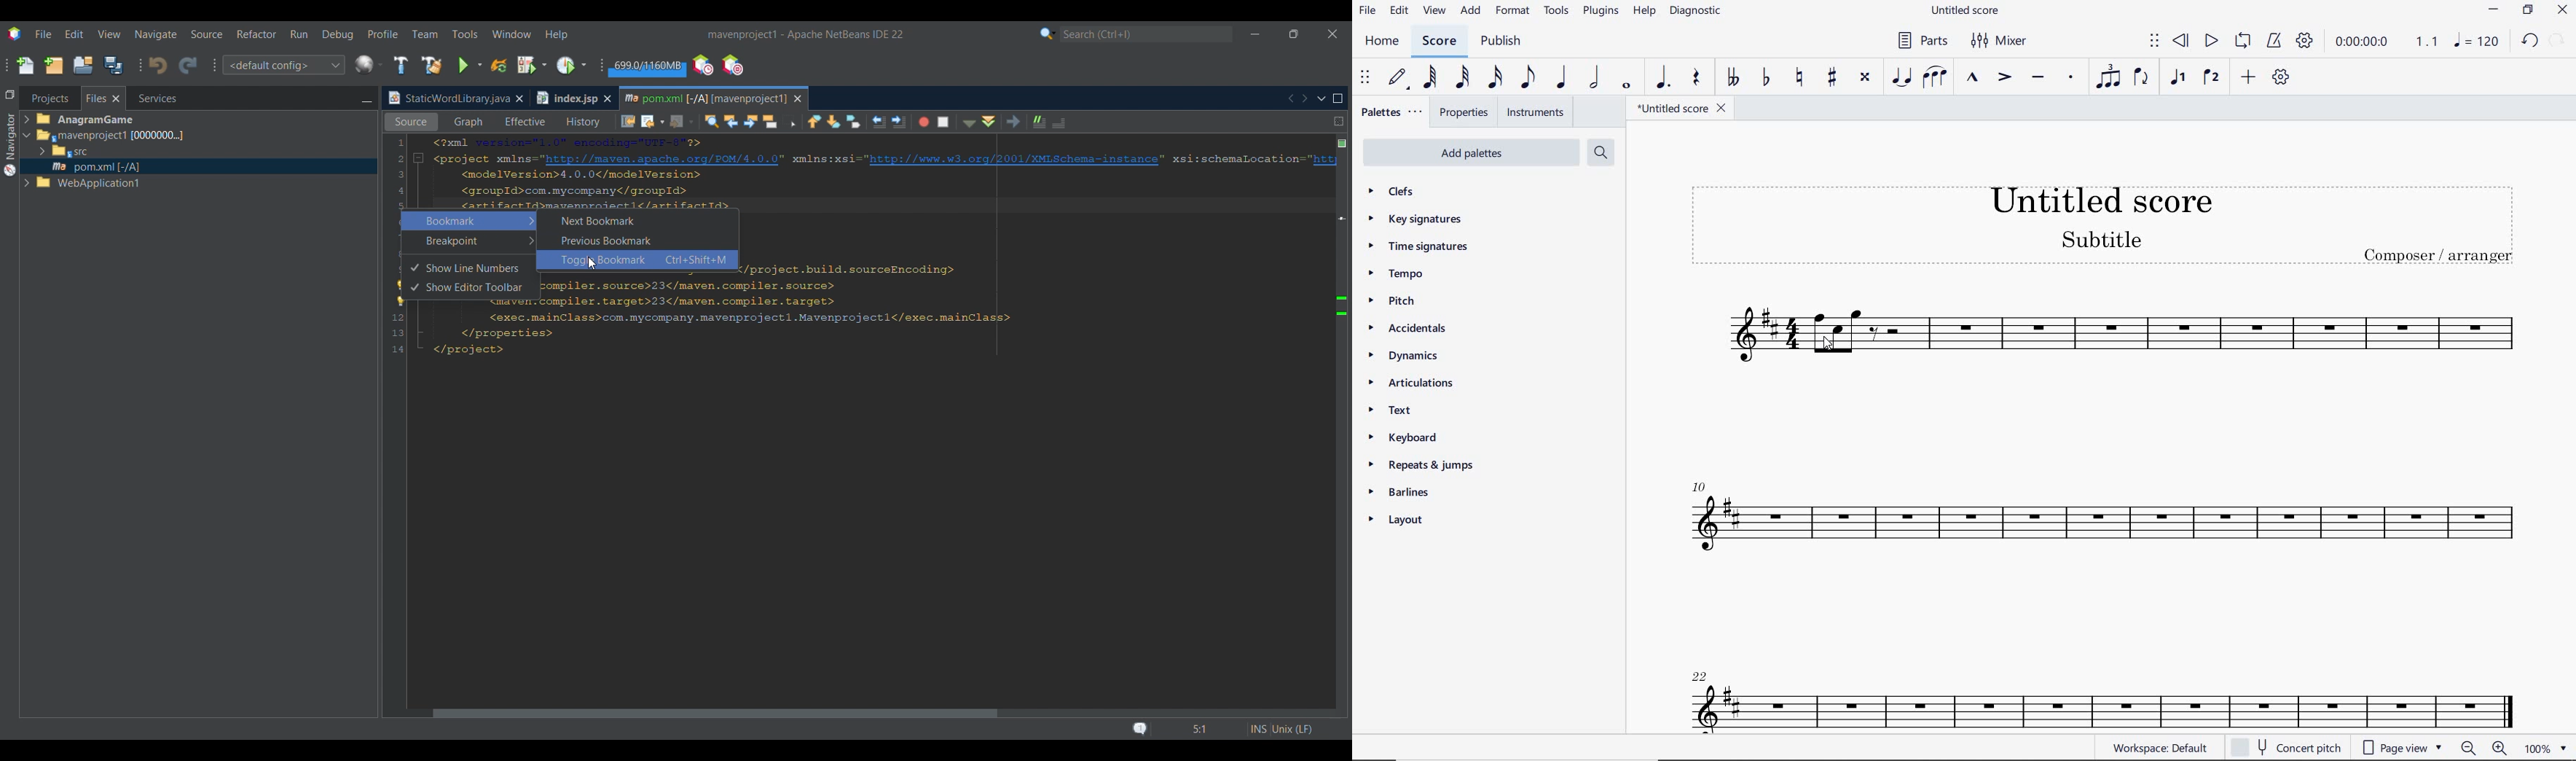  What do you see at coordinates (2496, 11) in the screenshot?
I see `MINIMIZE` at bounding box center [2496, 11].